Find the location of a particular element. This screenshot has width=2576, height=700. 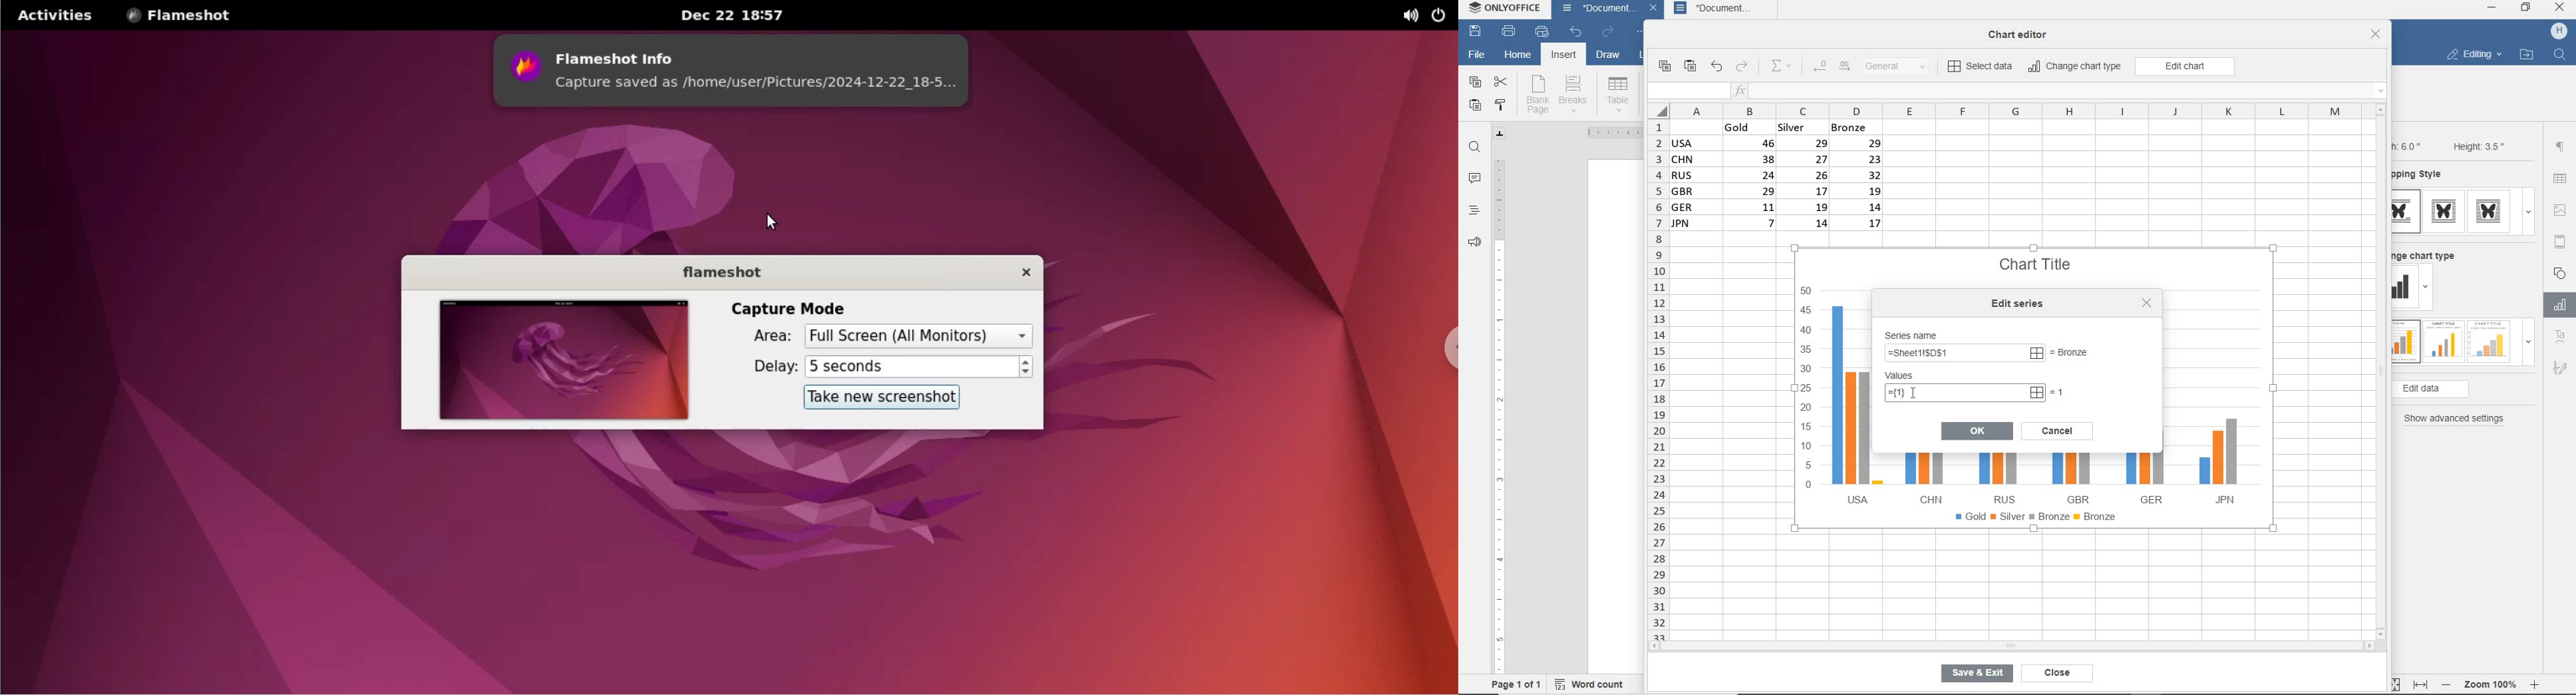

=(1) is located at coordinates (1966, 393).